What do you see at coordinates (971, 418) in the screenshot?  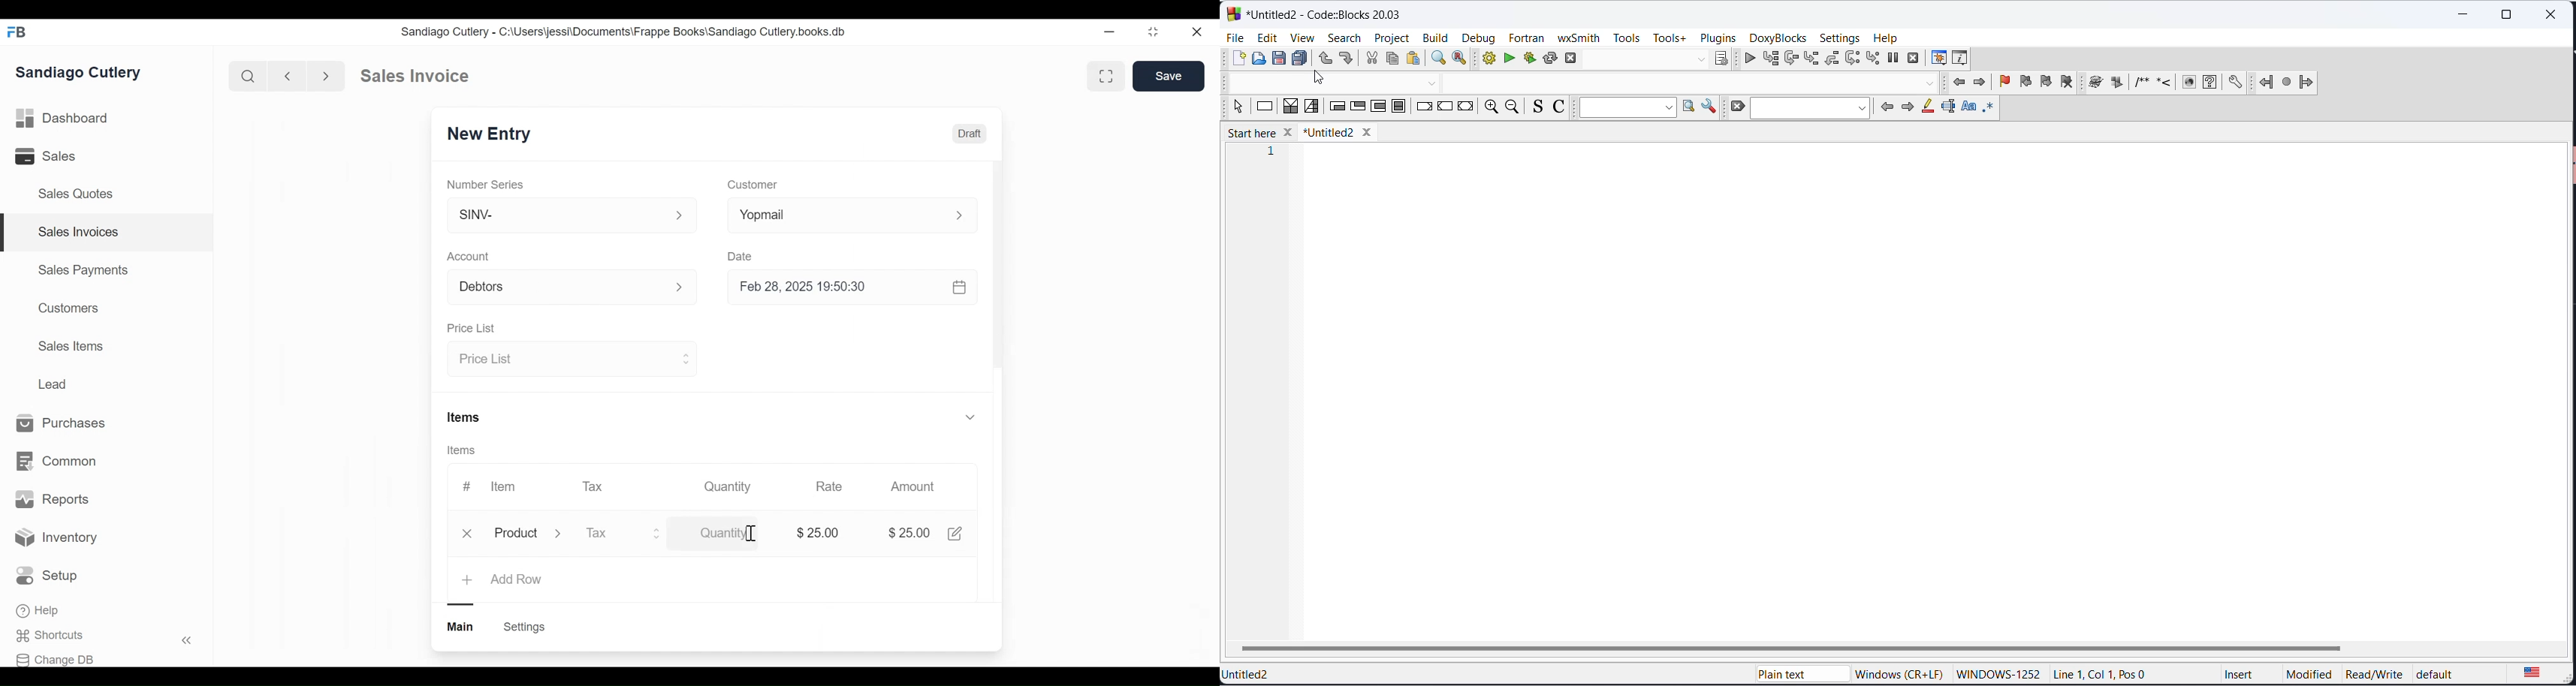 I see `v` at bounding box center [971, 418].